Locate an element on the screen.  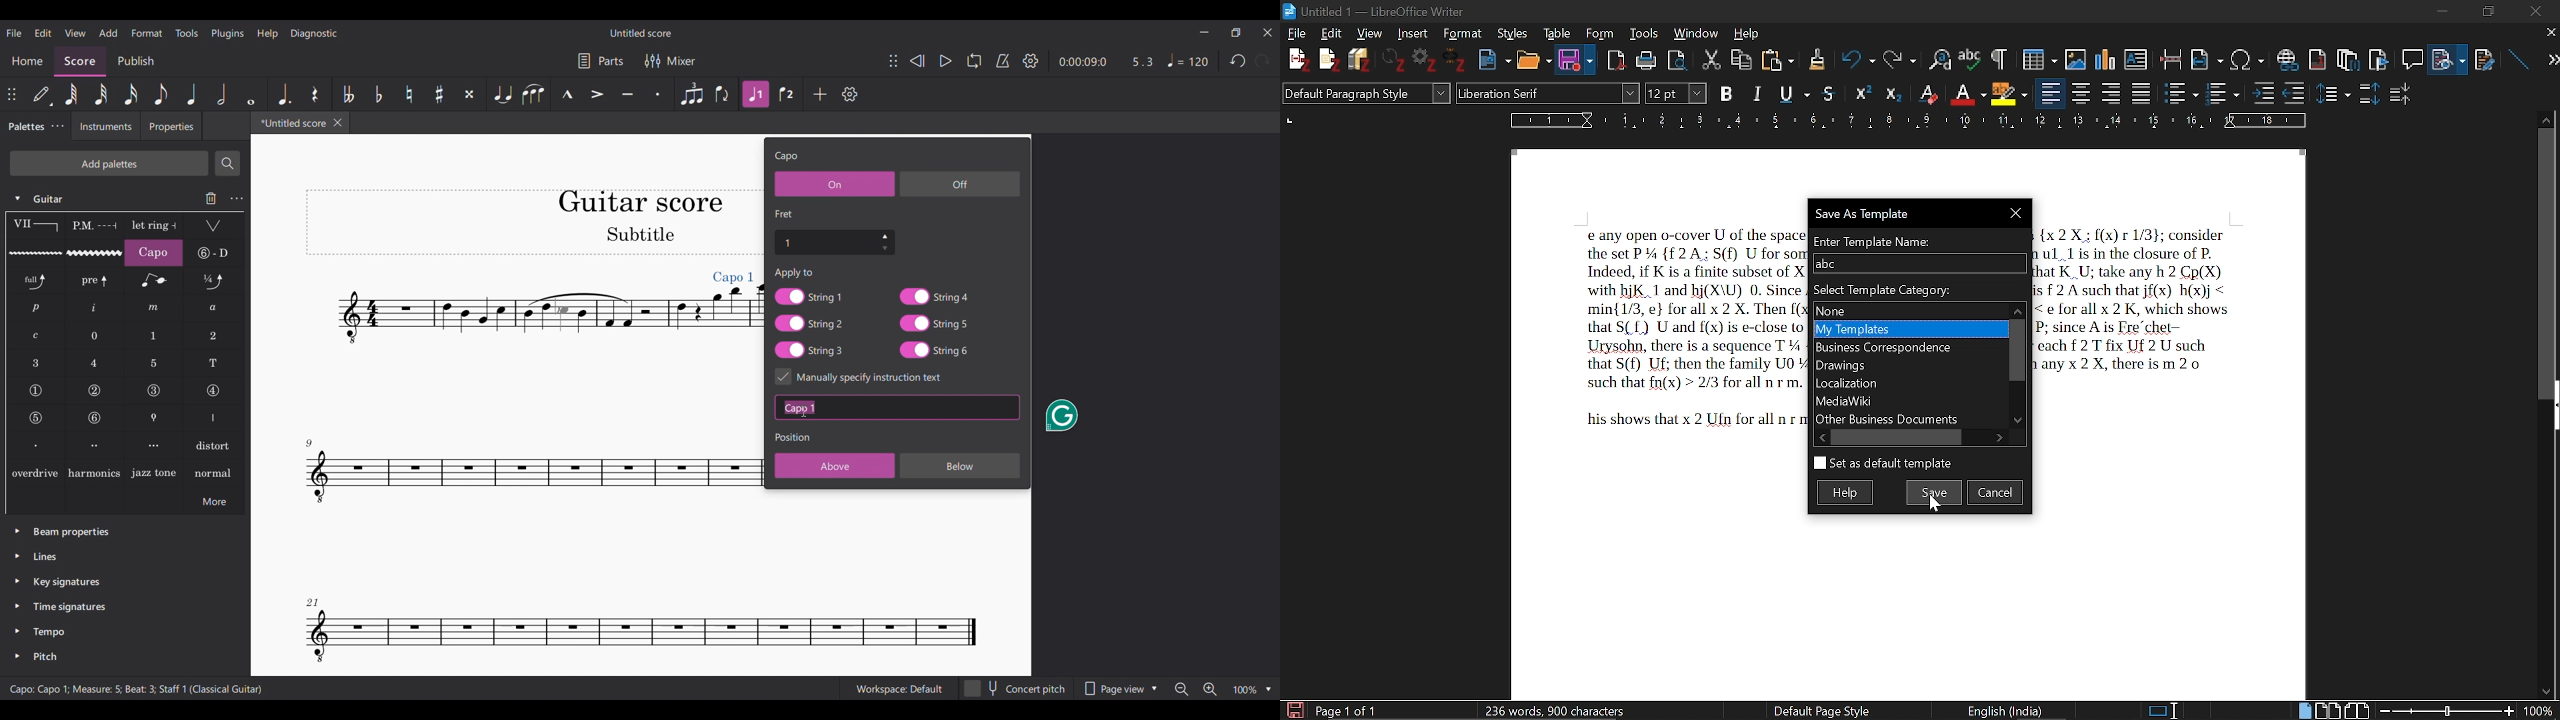
String number 3 is located at coordinates (154, 391).